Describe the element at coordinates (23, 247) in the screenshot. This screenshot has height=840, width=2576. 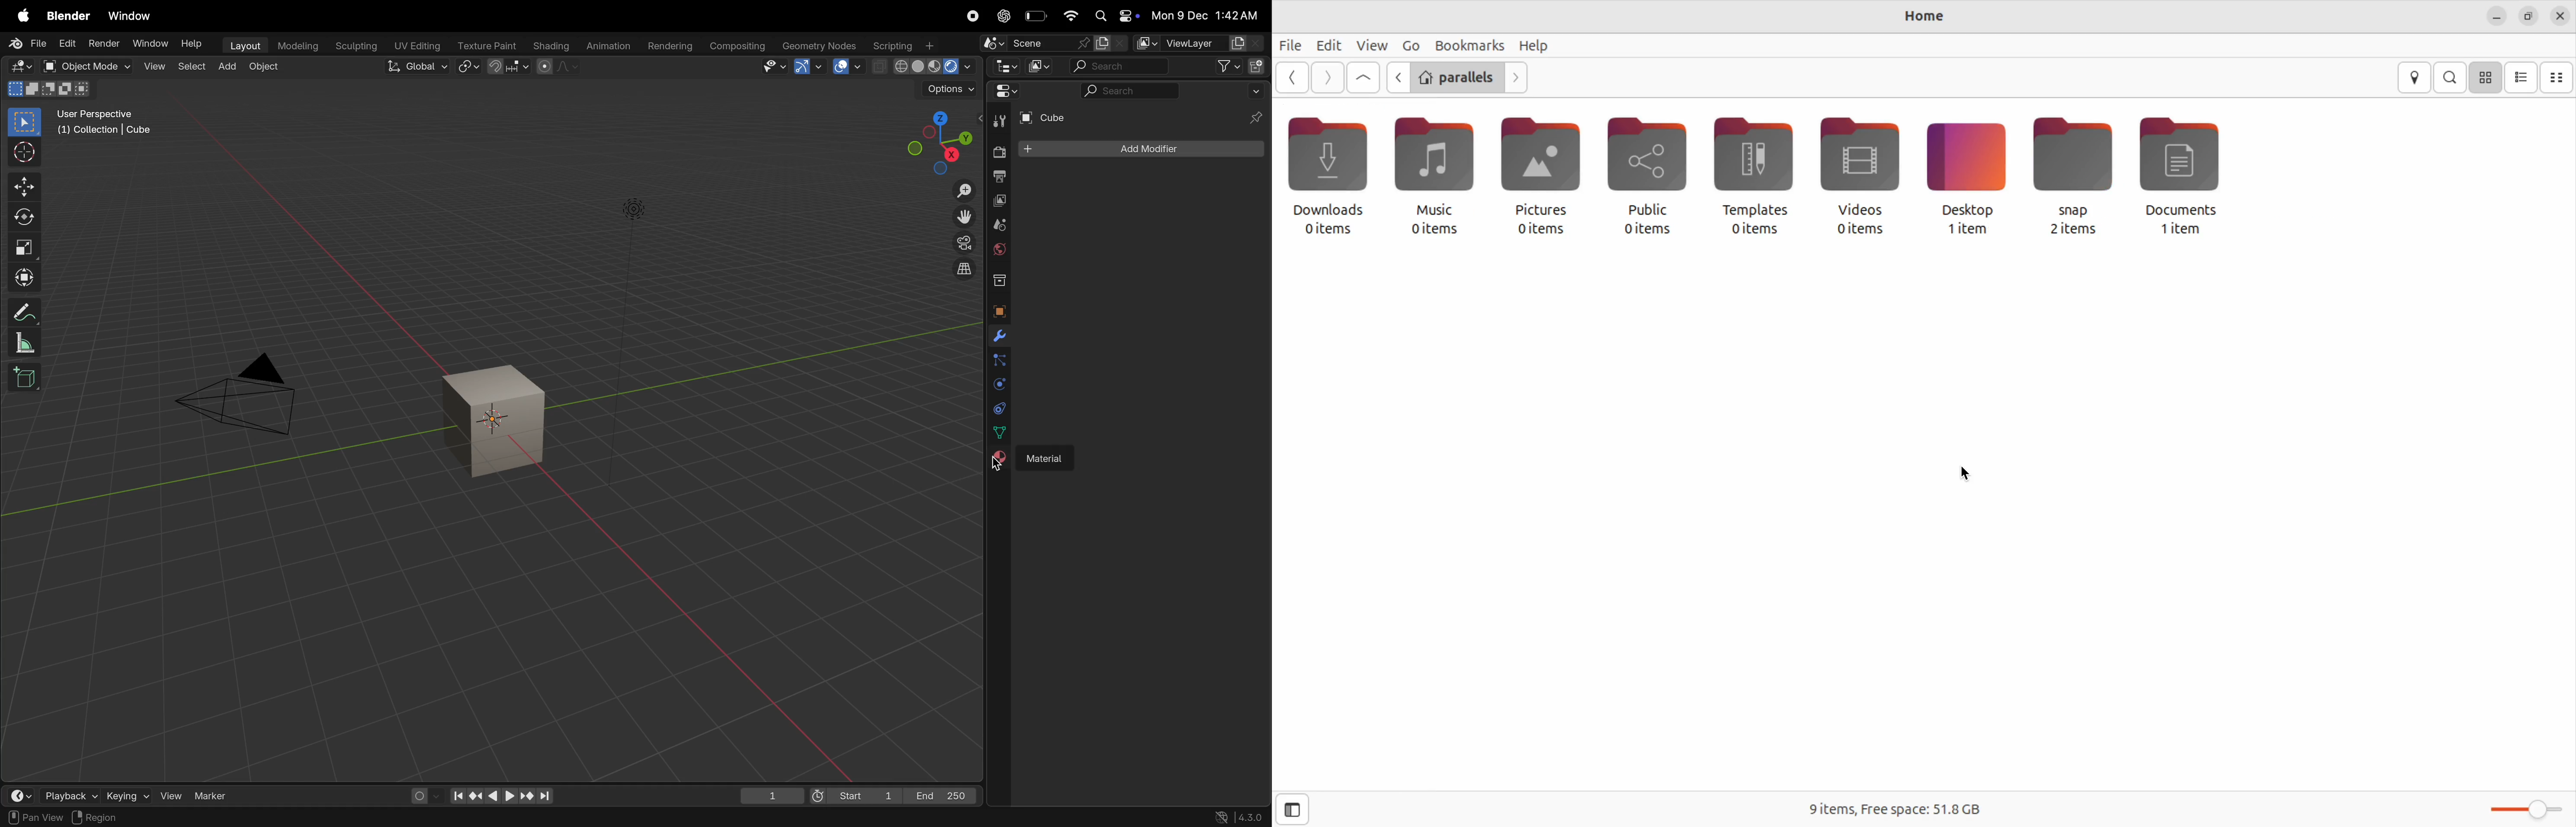
I see `scale` at that location.